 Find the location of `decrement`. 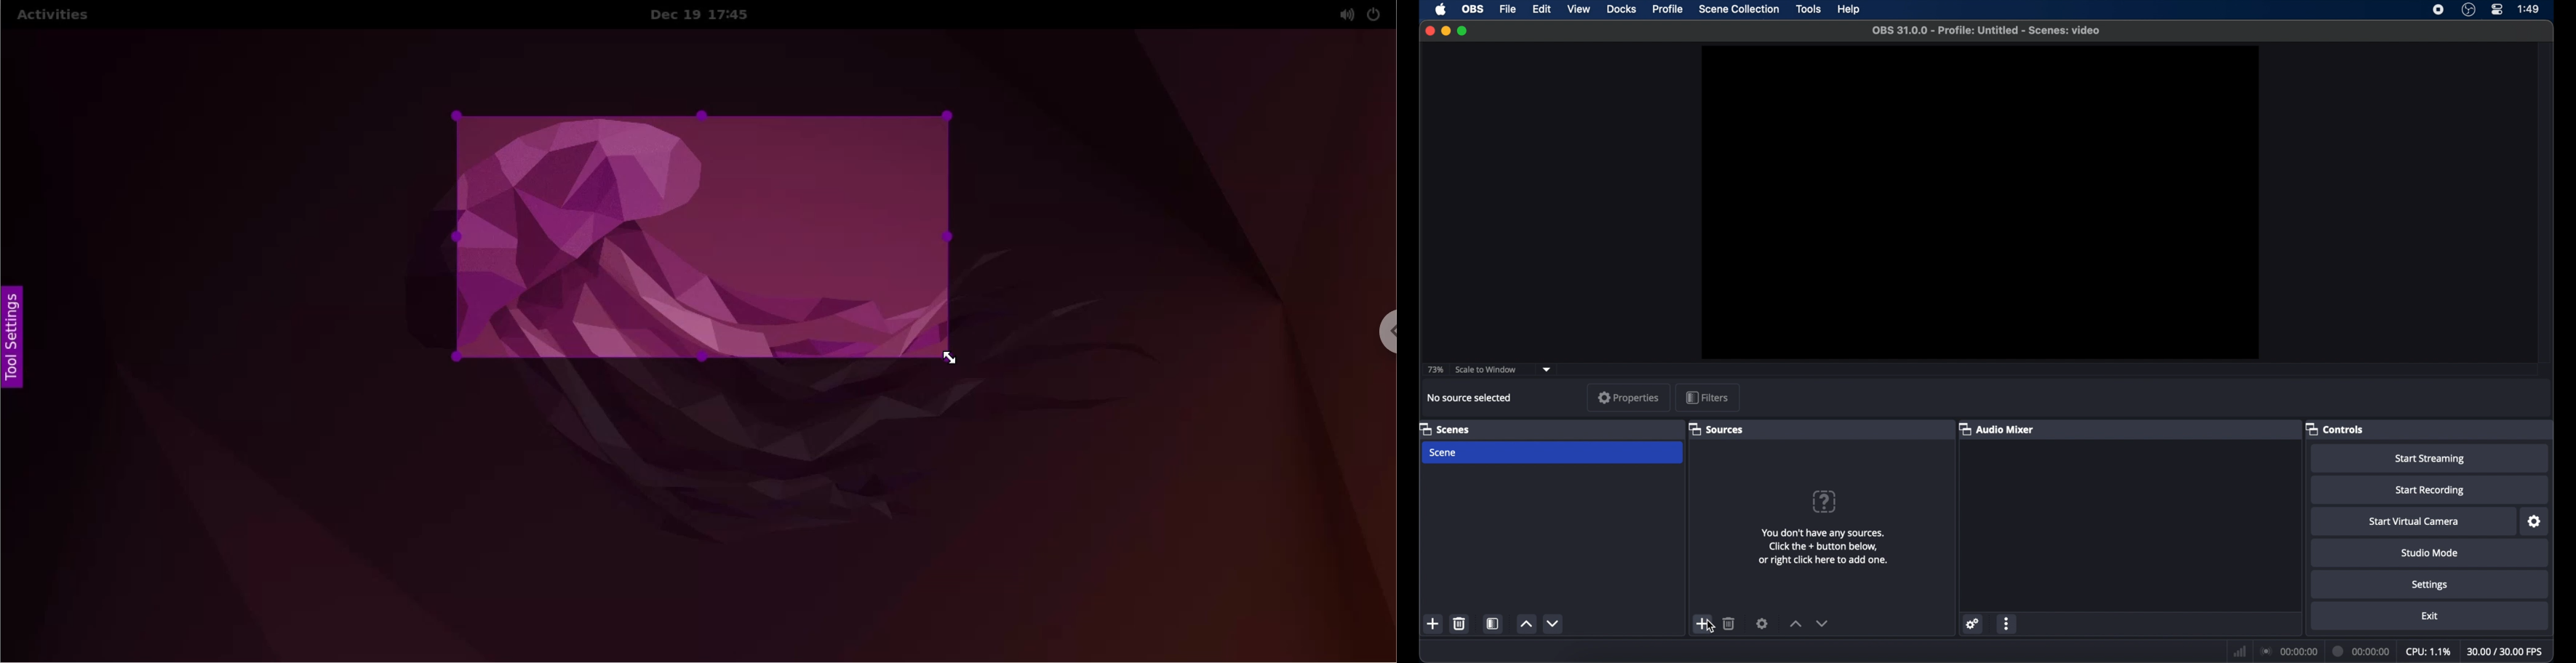

decrement is located at coordinates (1823, 622).